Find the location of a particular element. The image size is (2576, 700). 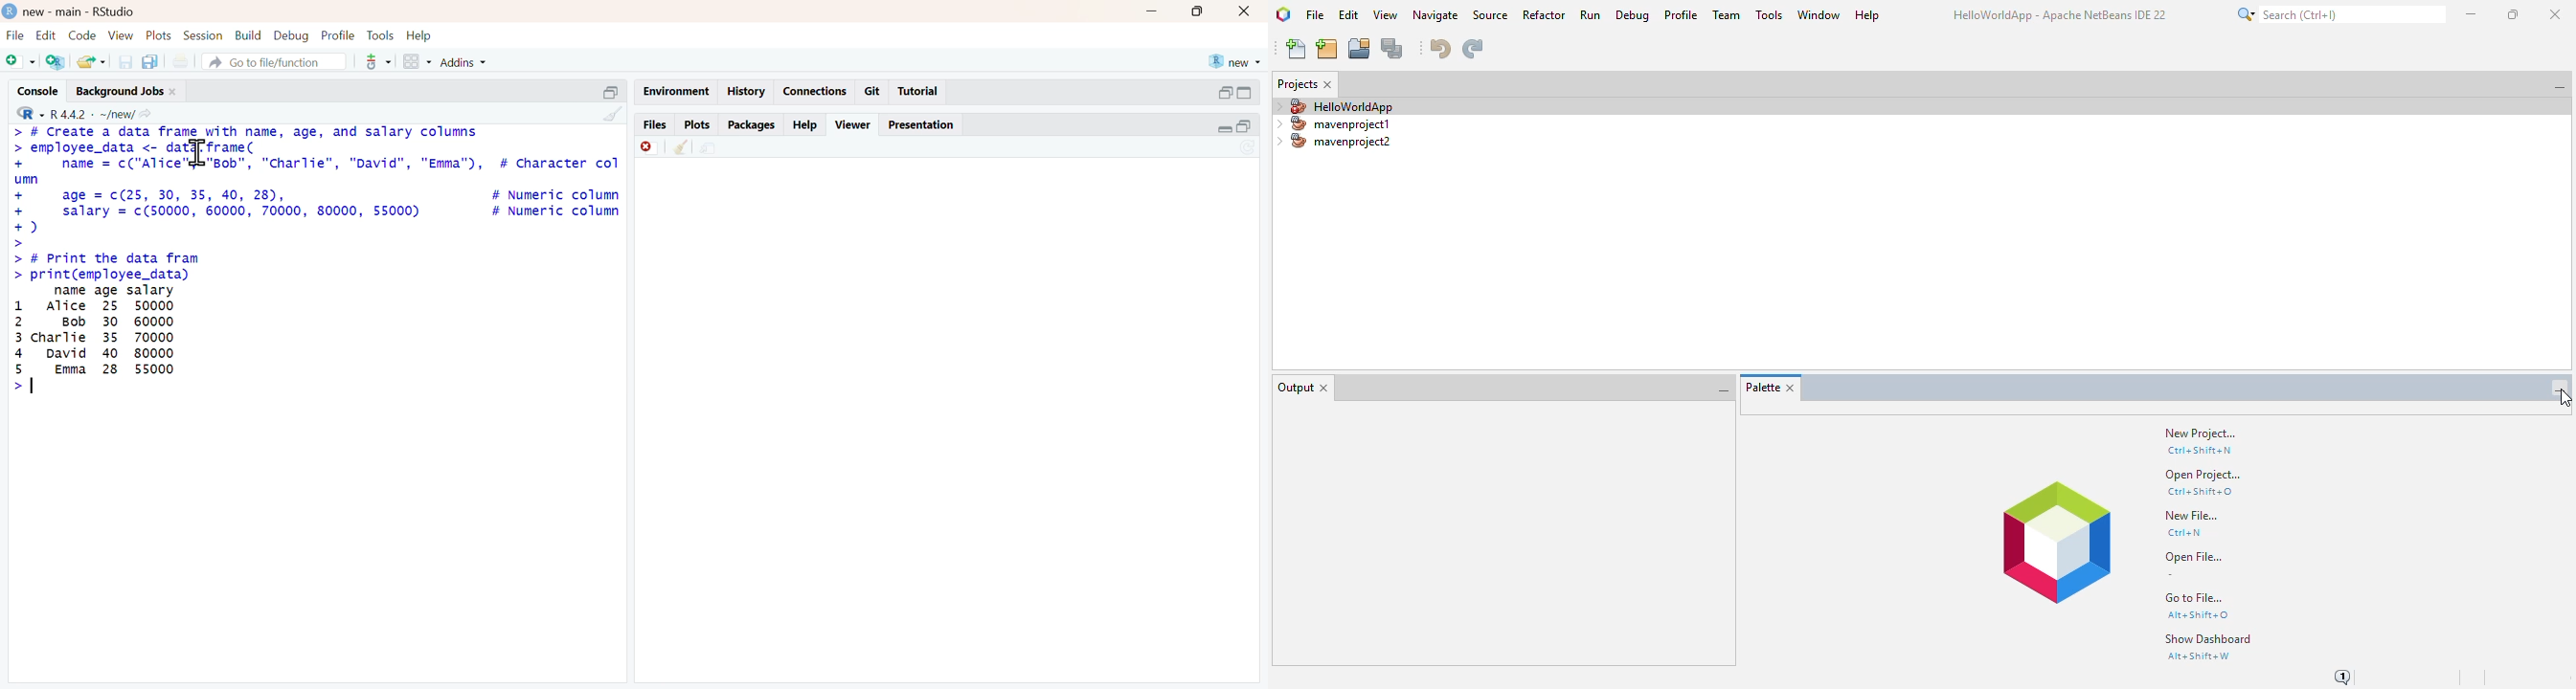

cursor is located at coordinates (2564, 399).